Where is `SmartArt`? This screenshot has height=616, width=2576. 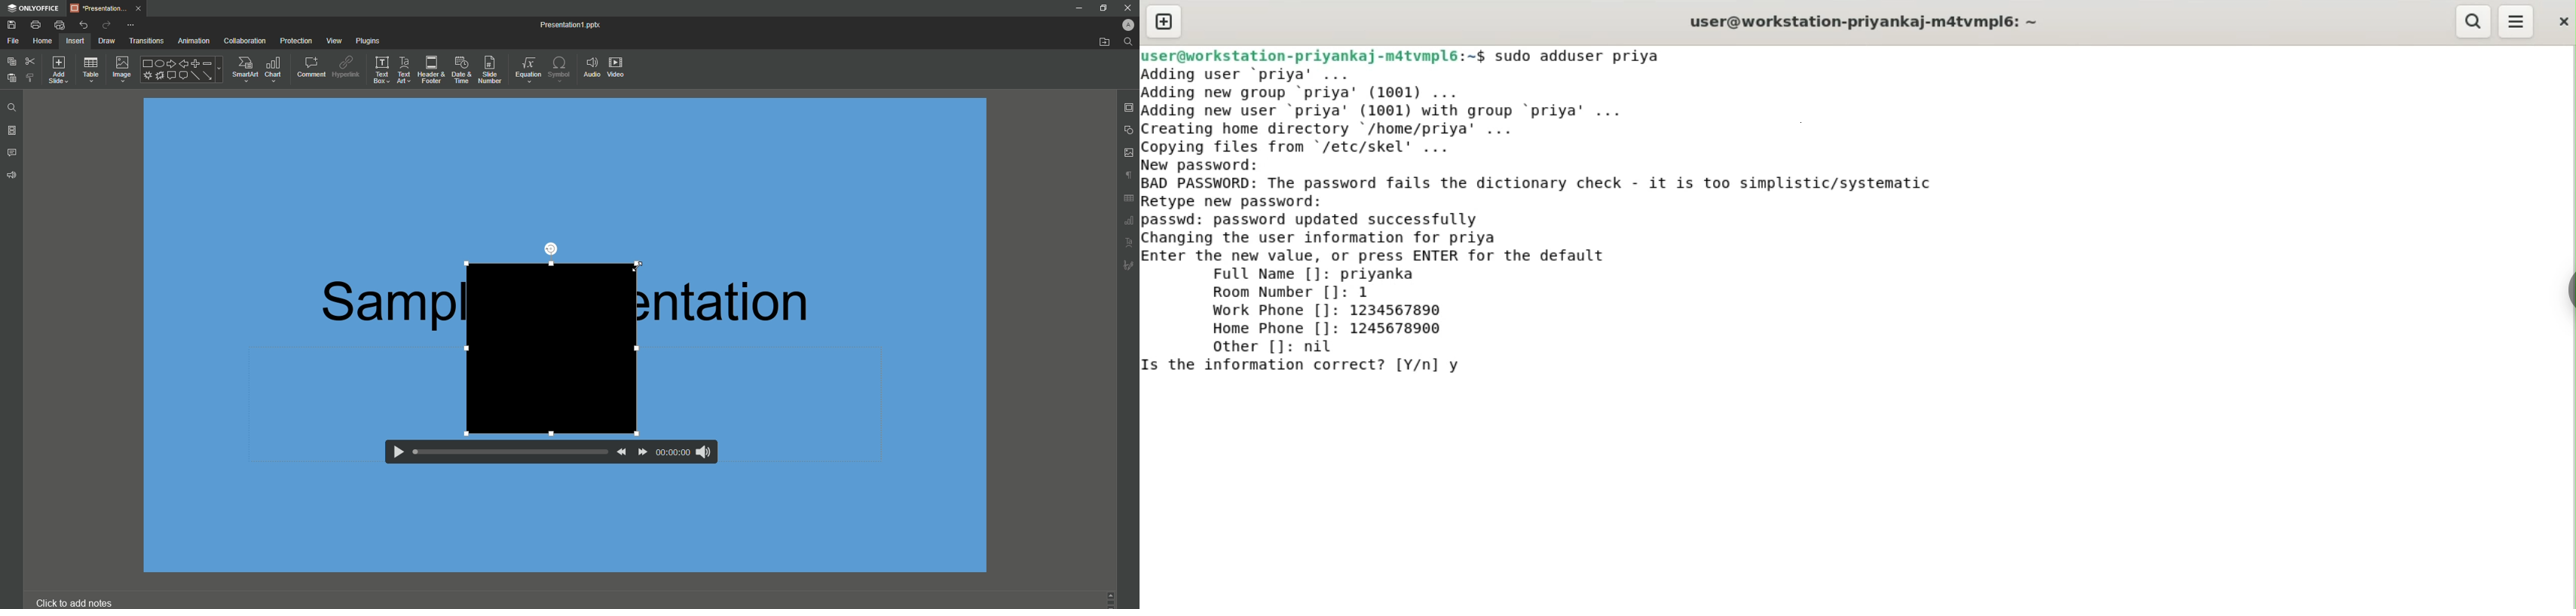
SmartArt is located at coordinates (245, 69).